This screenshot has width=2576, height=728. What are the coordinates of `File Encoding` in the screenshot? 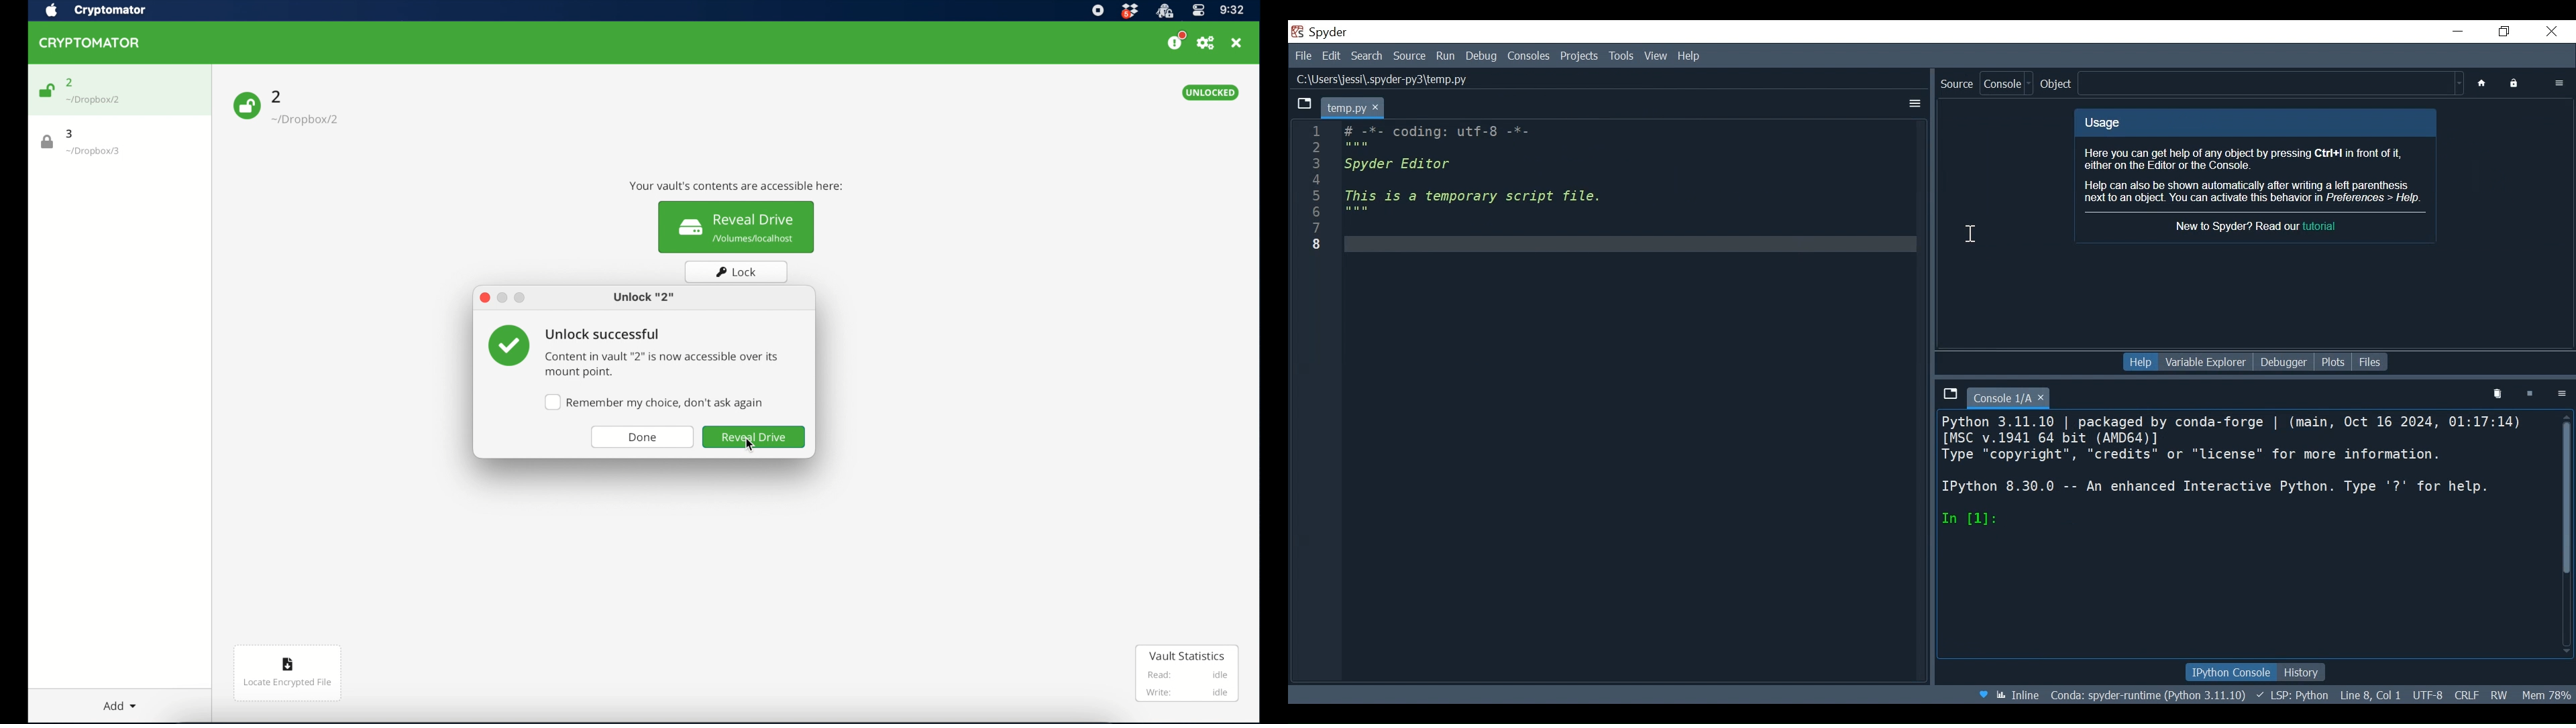 It's located at (2428, 695).